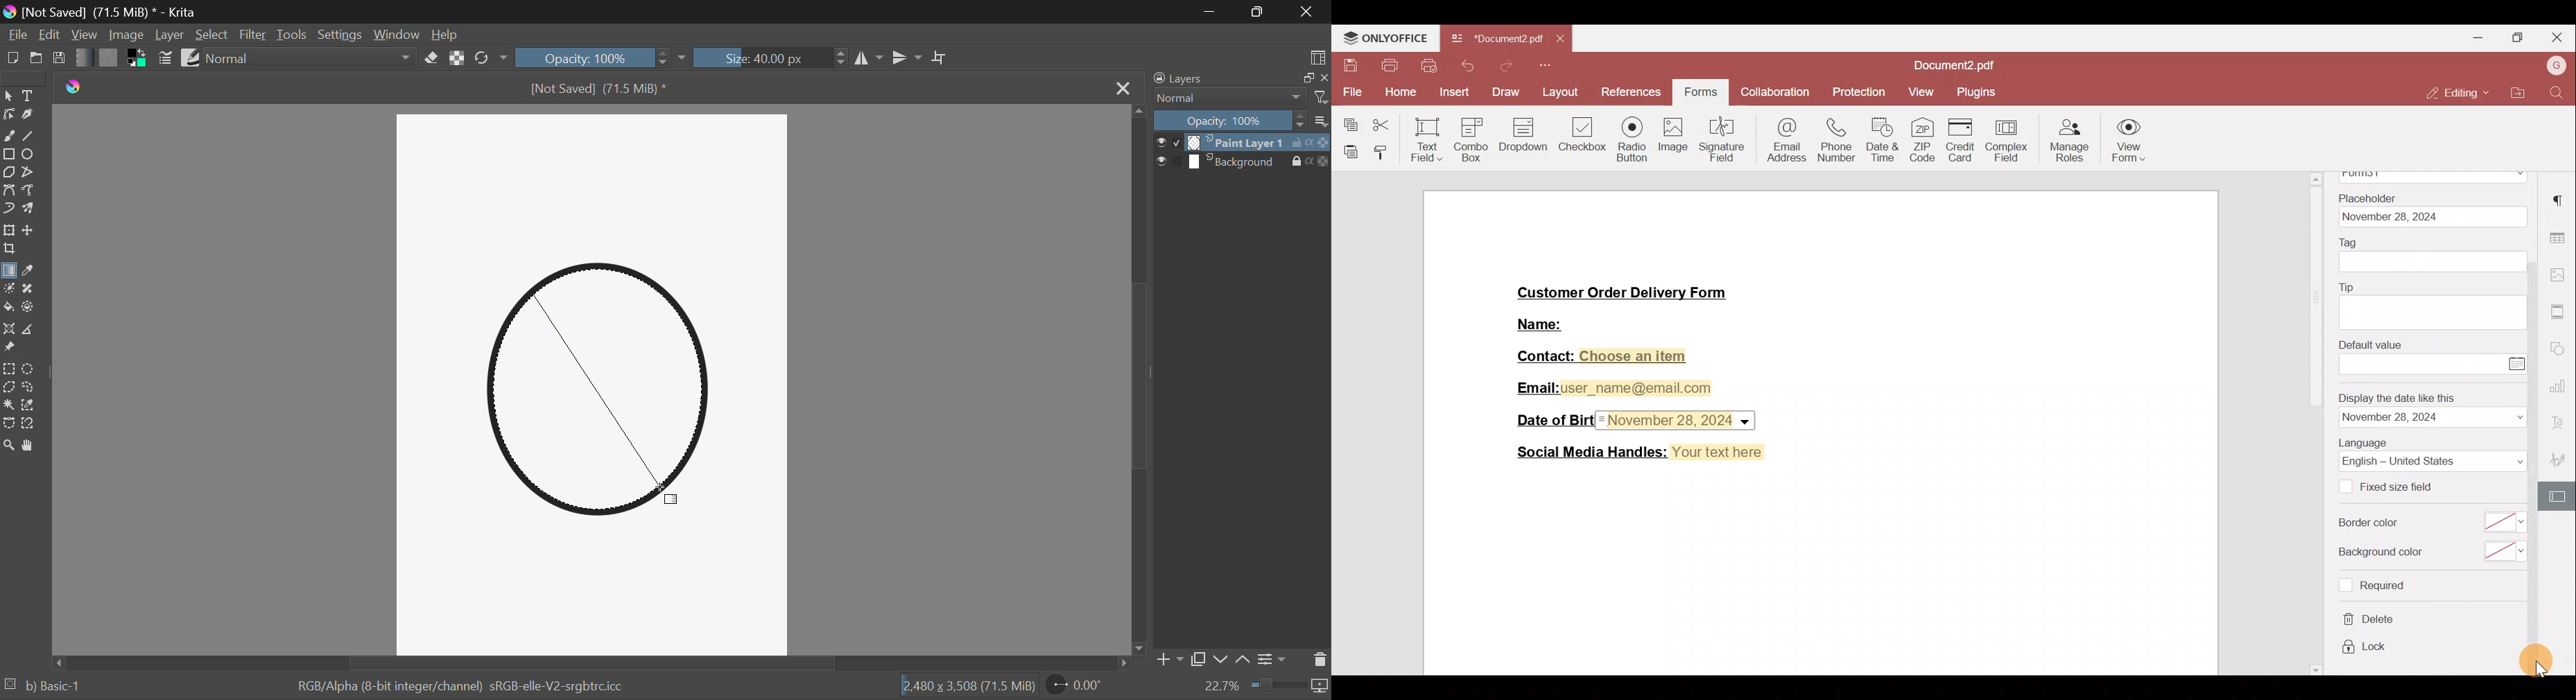  Describe the element at coordinates (2432, 216) in the screenshot. I see `date` at that location.